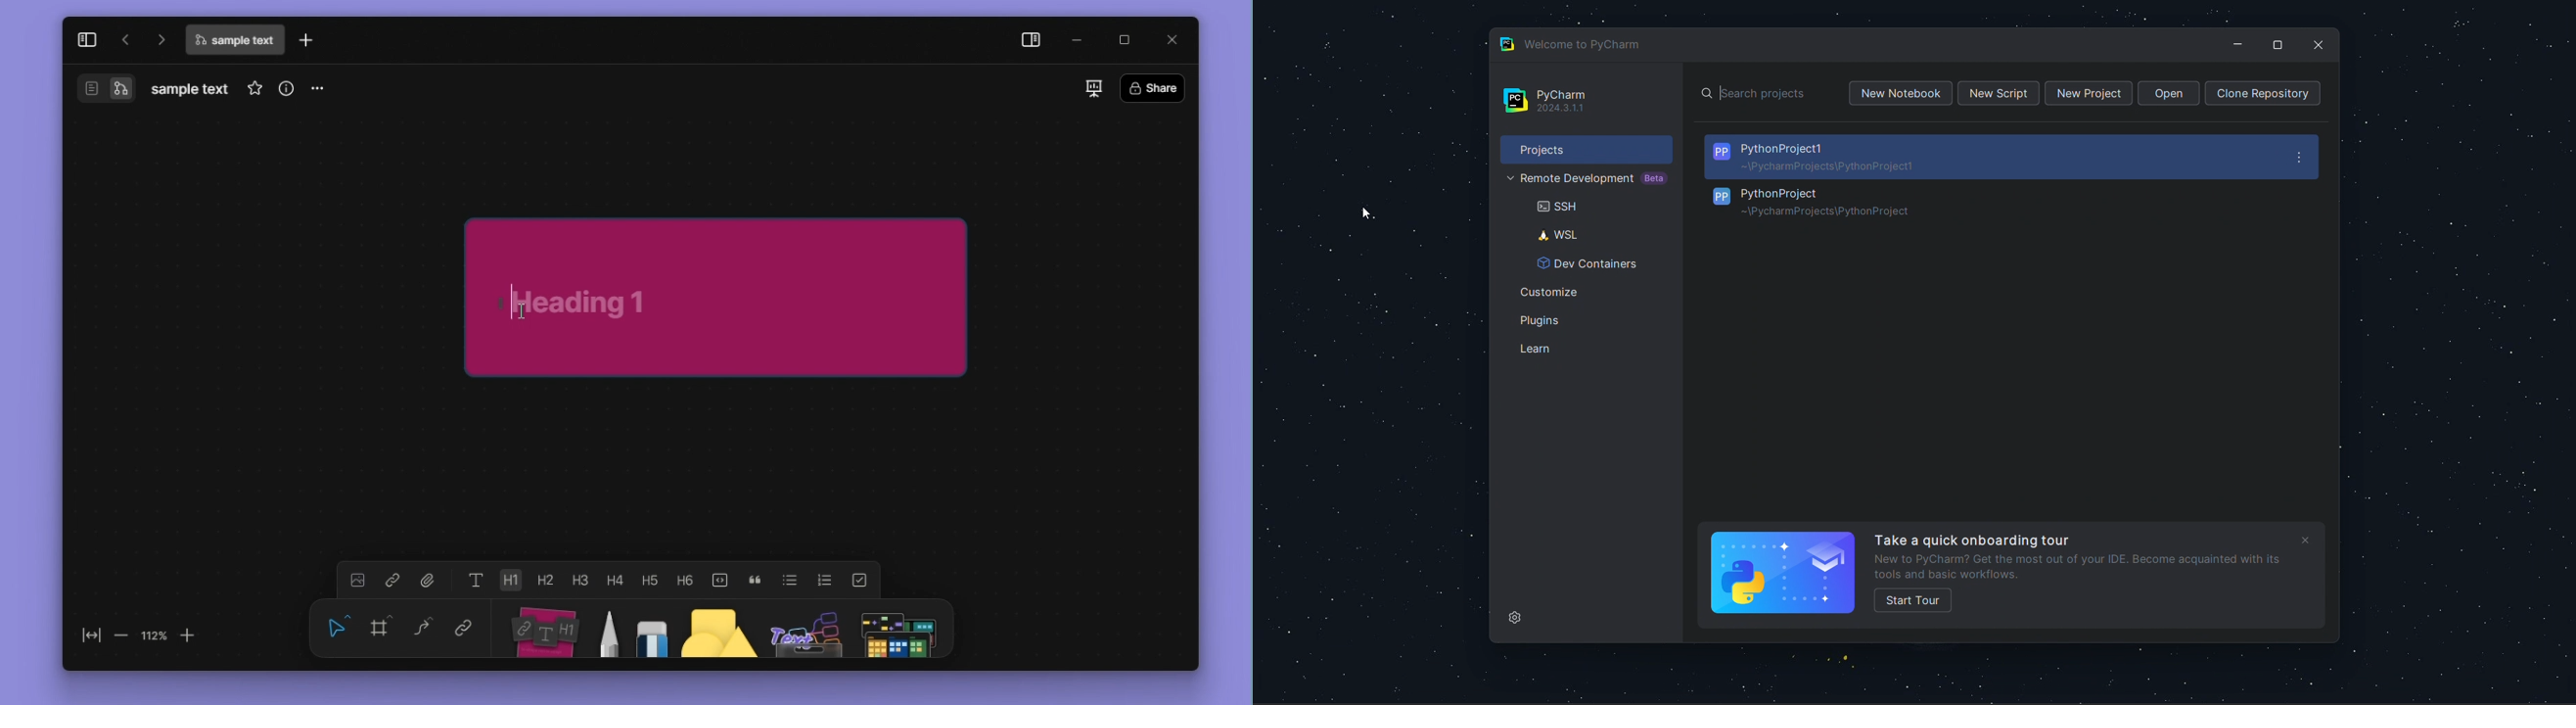 This screenshot has height=728, width=2576. Describe the element at coordinates (612, 629) in the screenshot. I see `pen` at that location.